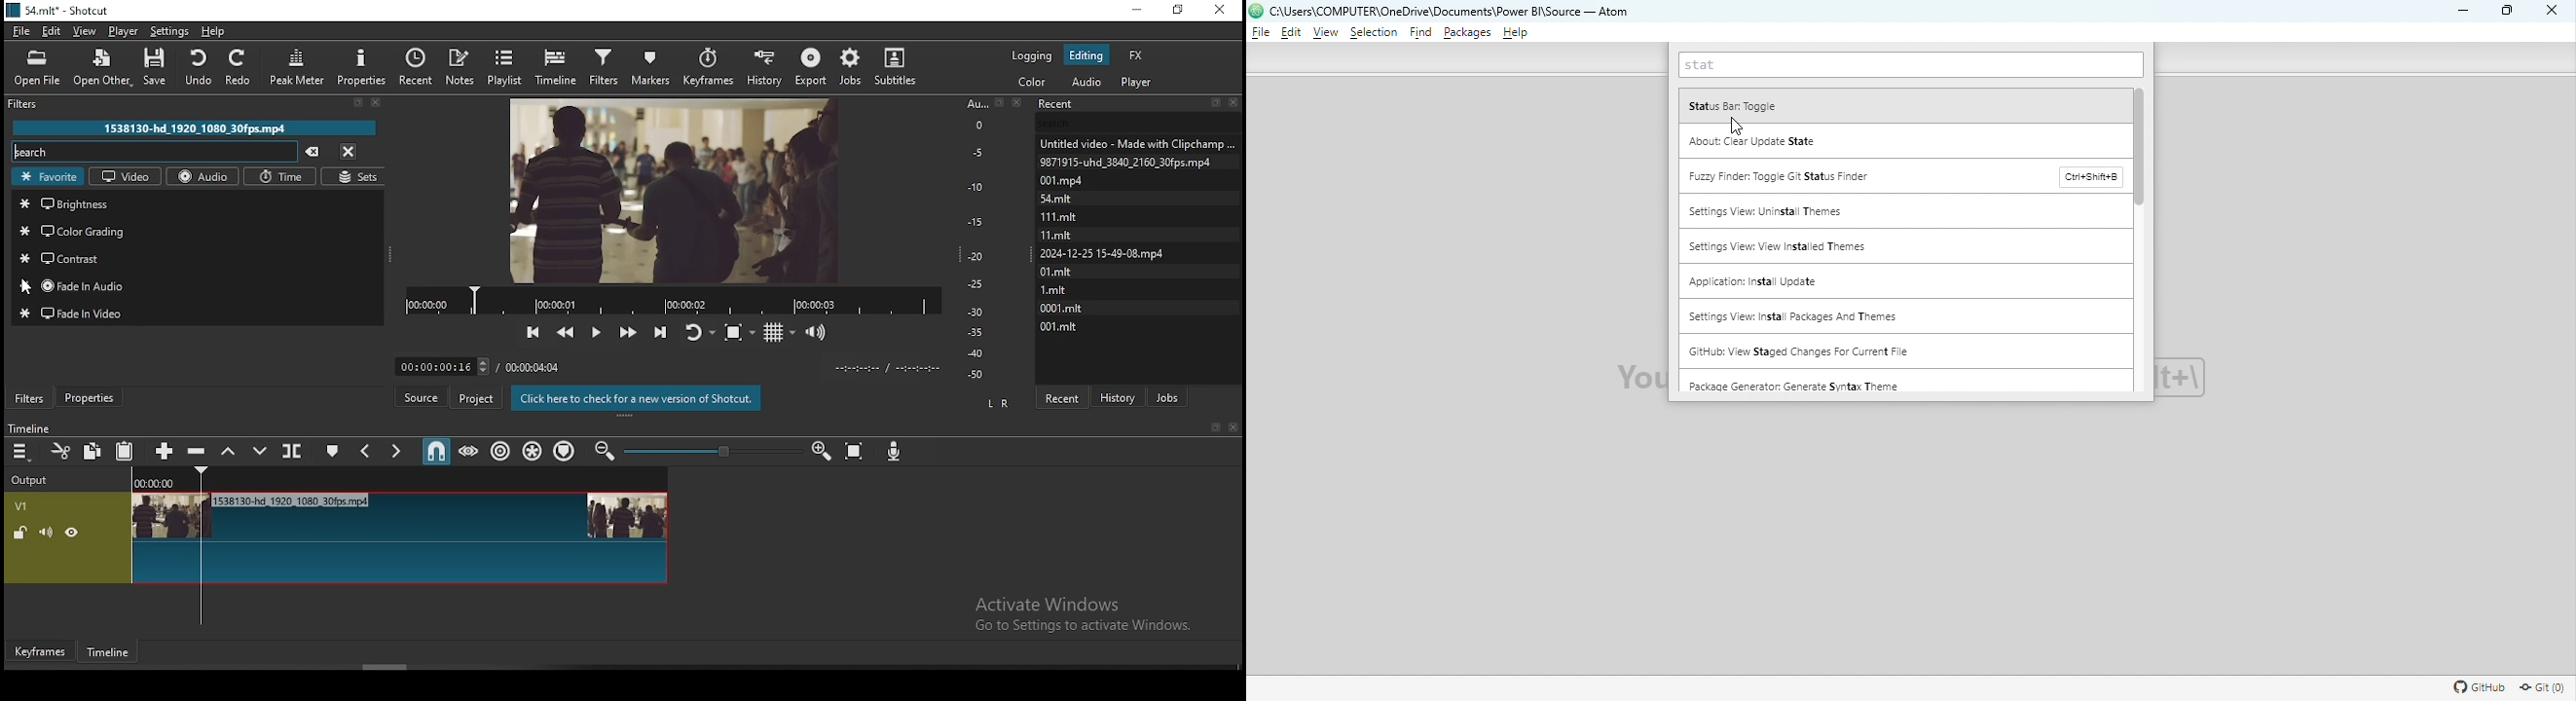 The image size is (2576, 728). I want to click on properties, so click(90, 397).